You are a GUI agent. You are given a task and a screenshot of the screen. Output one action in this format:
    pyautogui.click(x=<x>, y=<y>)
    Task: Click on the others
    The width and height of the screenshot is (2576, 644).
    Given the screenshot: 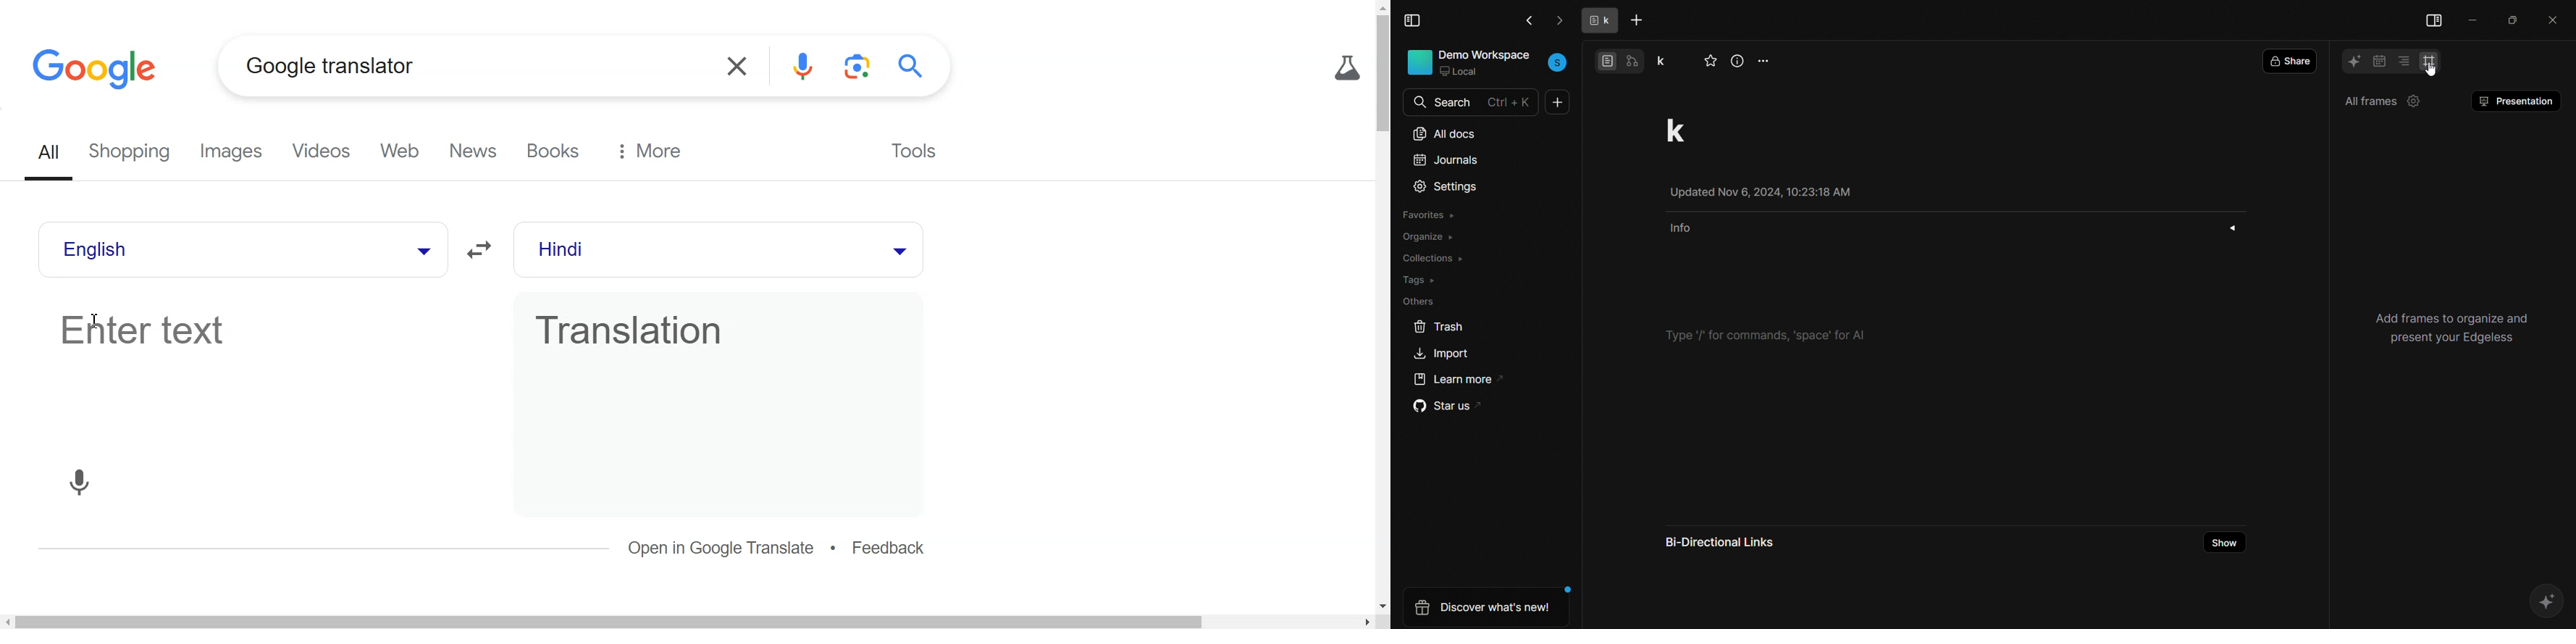 What is the action you would take?
    pyautogui.click(x=1416, y=301)
    